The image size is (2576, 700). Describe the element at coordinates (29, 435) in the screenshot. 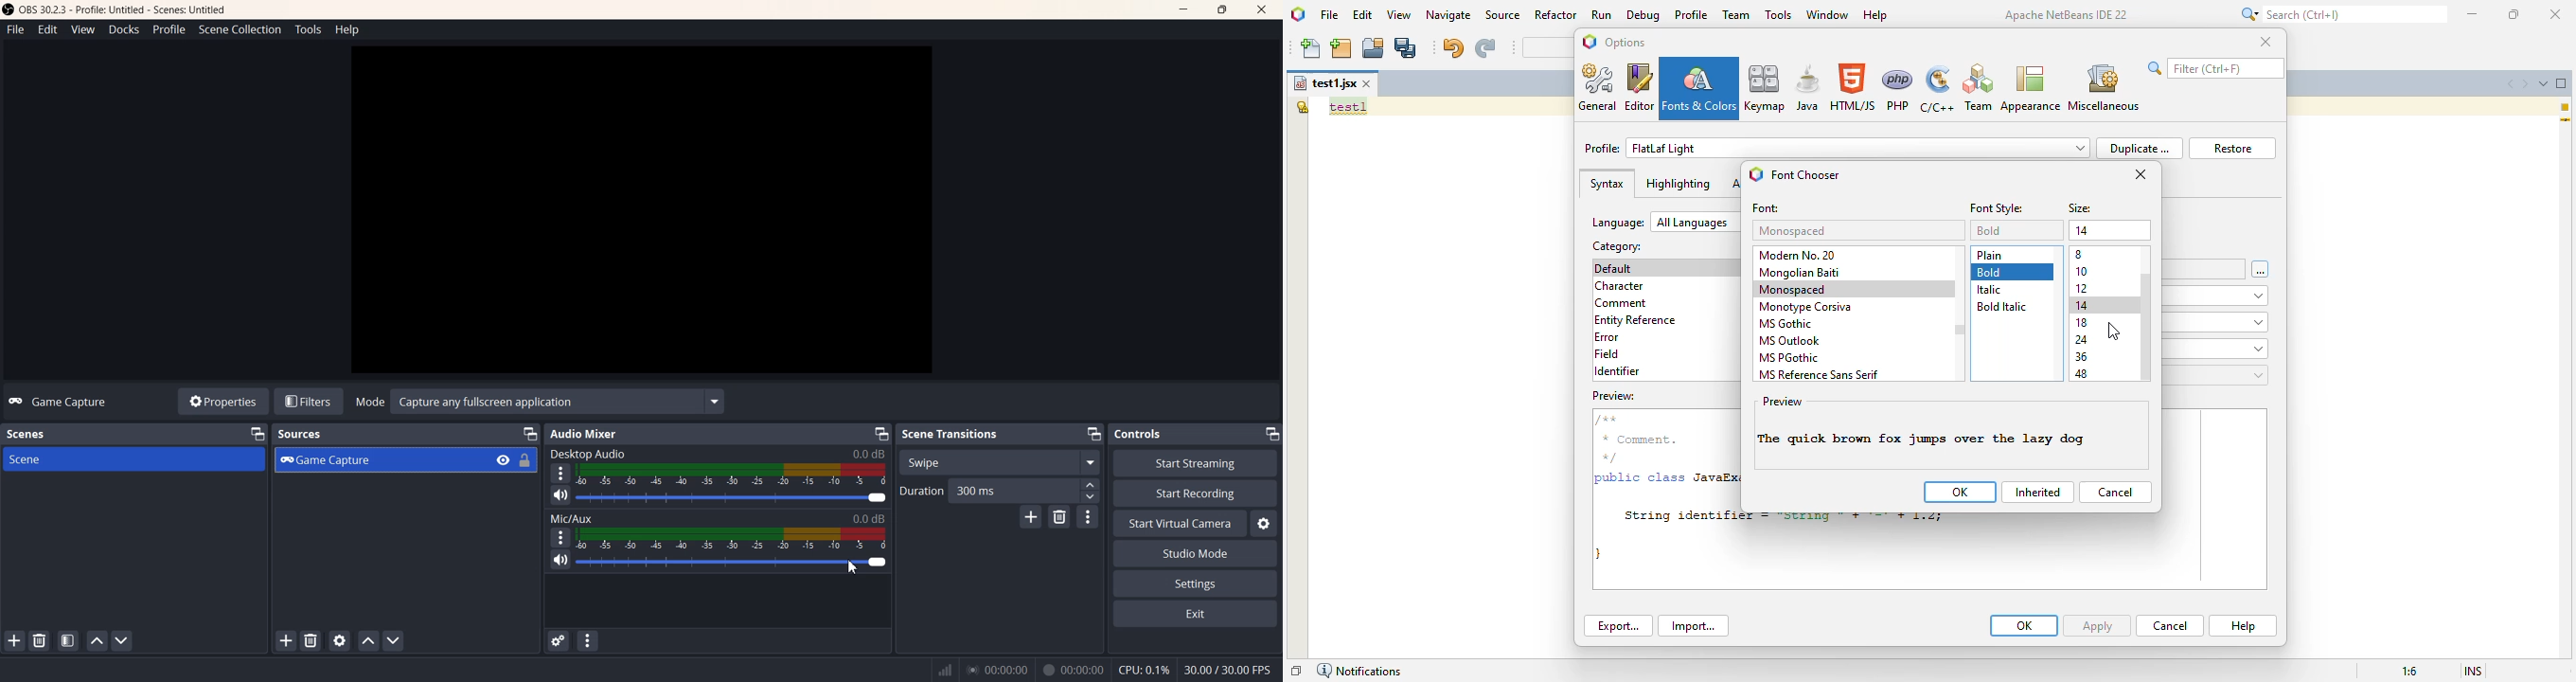

I see `Text` at that location.